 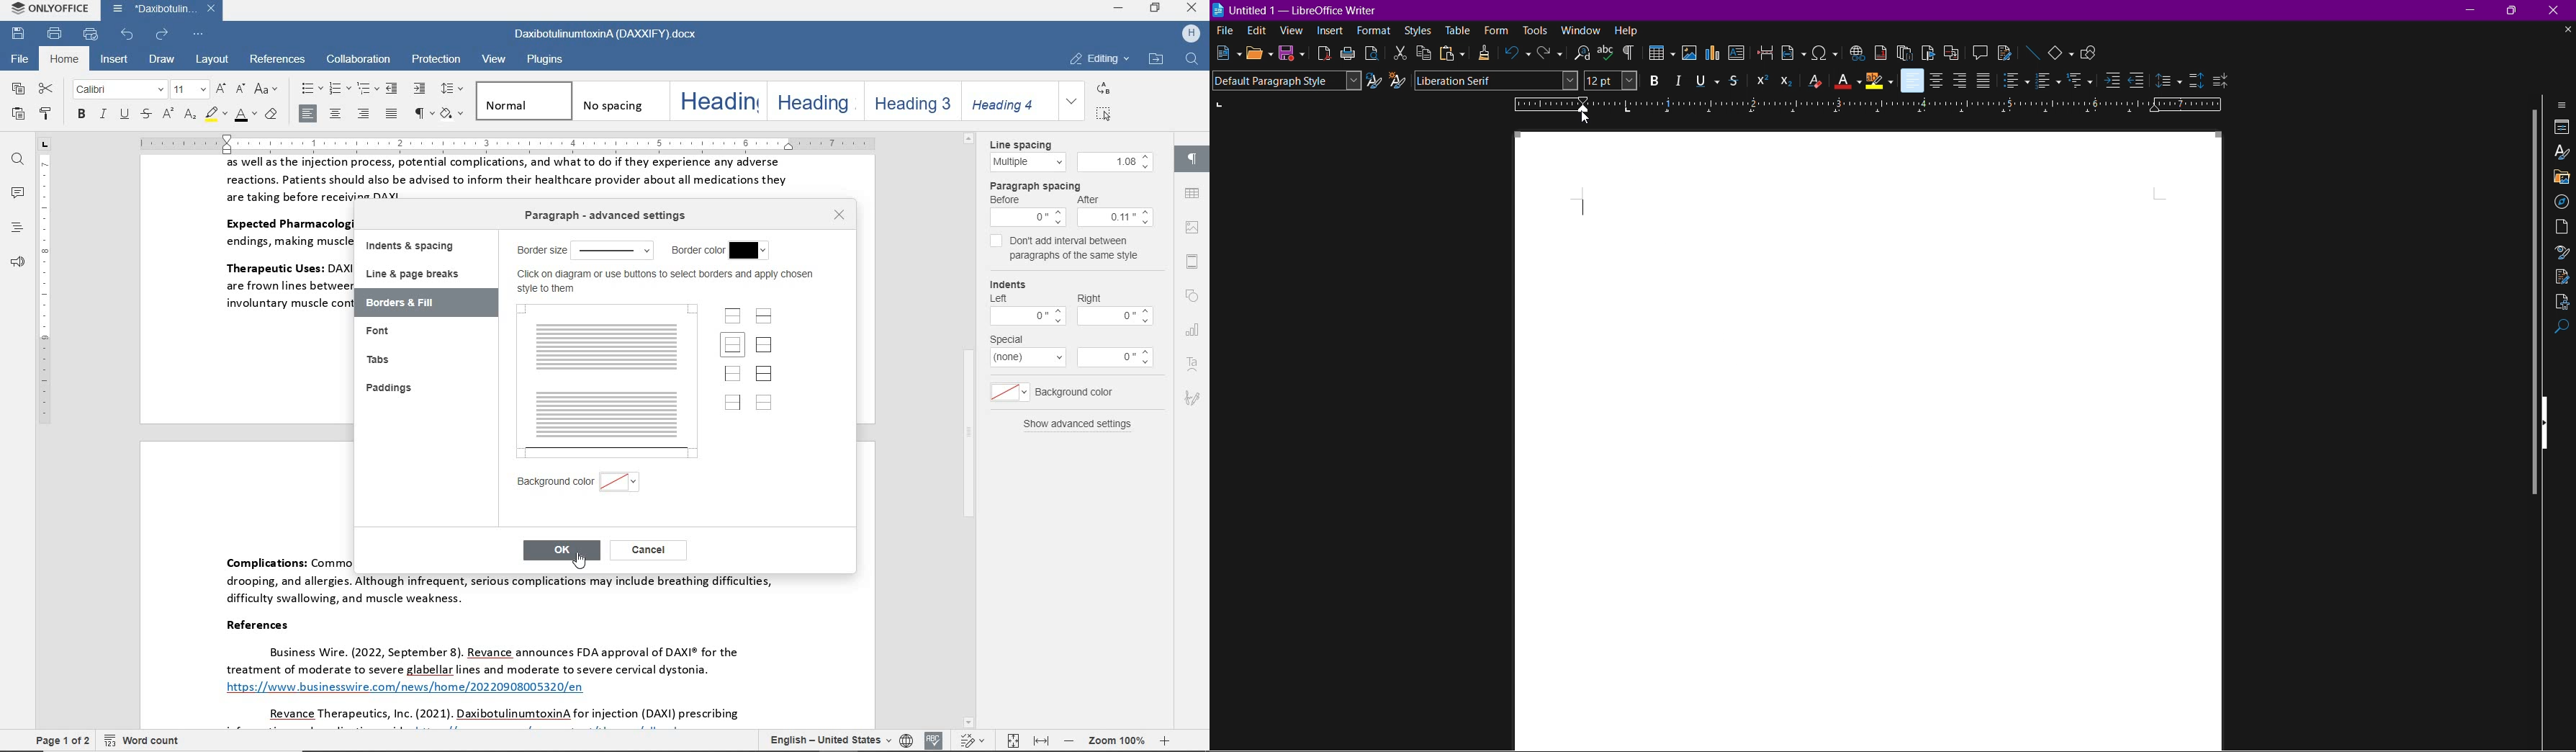 What do you see at coordinates (239, 88) in the screenshot?
I see `decrement font size` at bounding box center [239, 88].